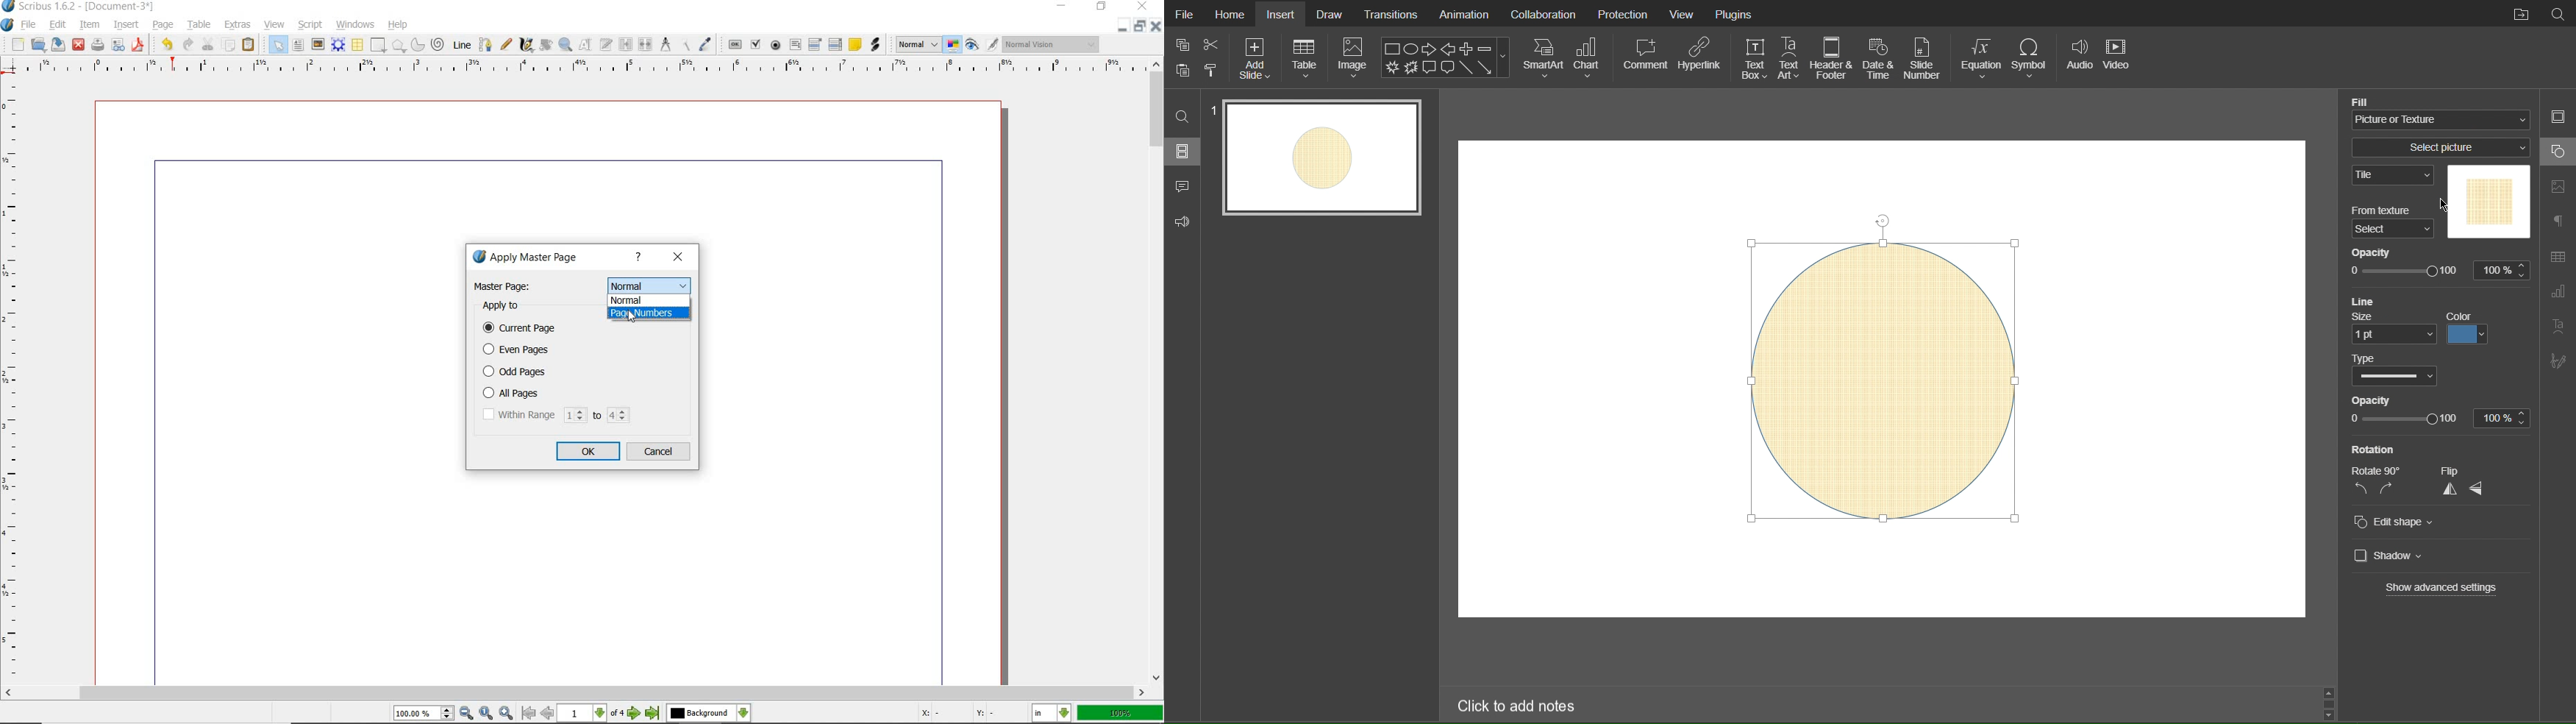  What do you see at coordinates (530, 259) in the screenshot?
I see `apply master page` at bounding box center [530, 259].